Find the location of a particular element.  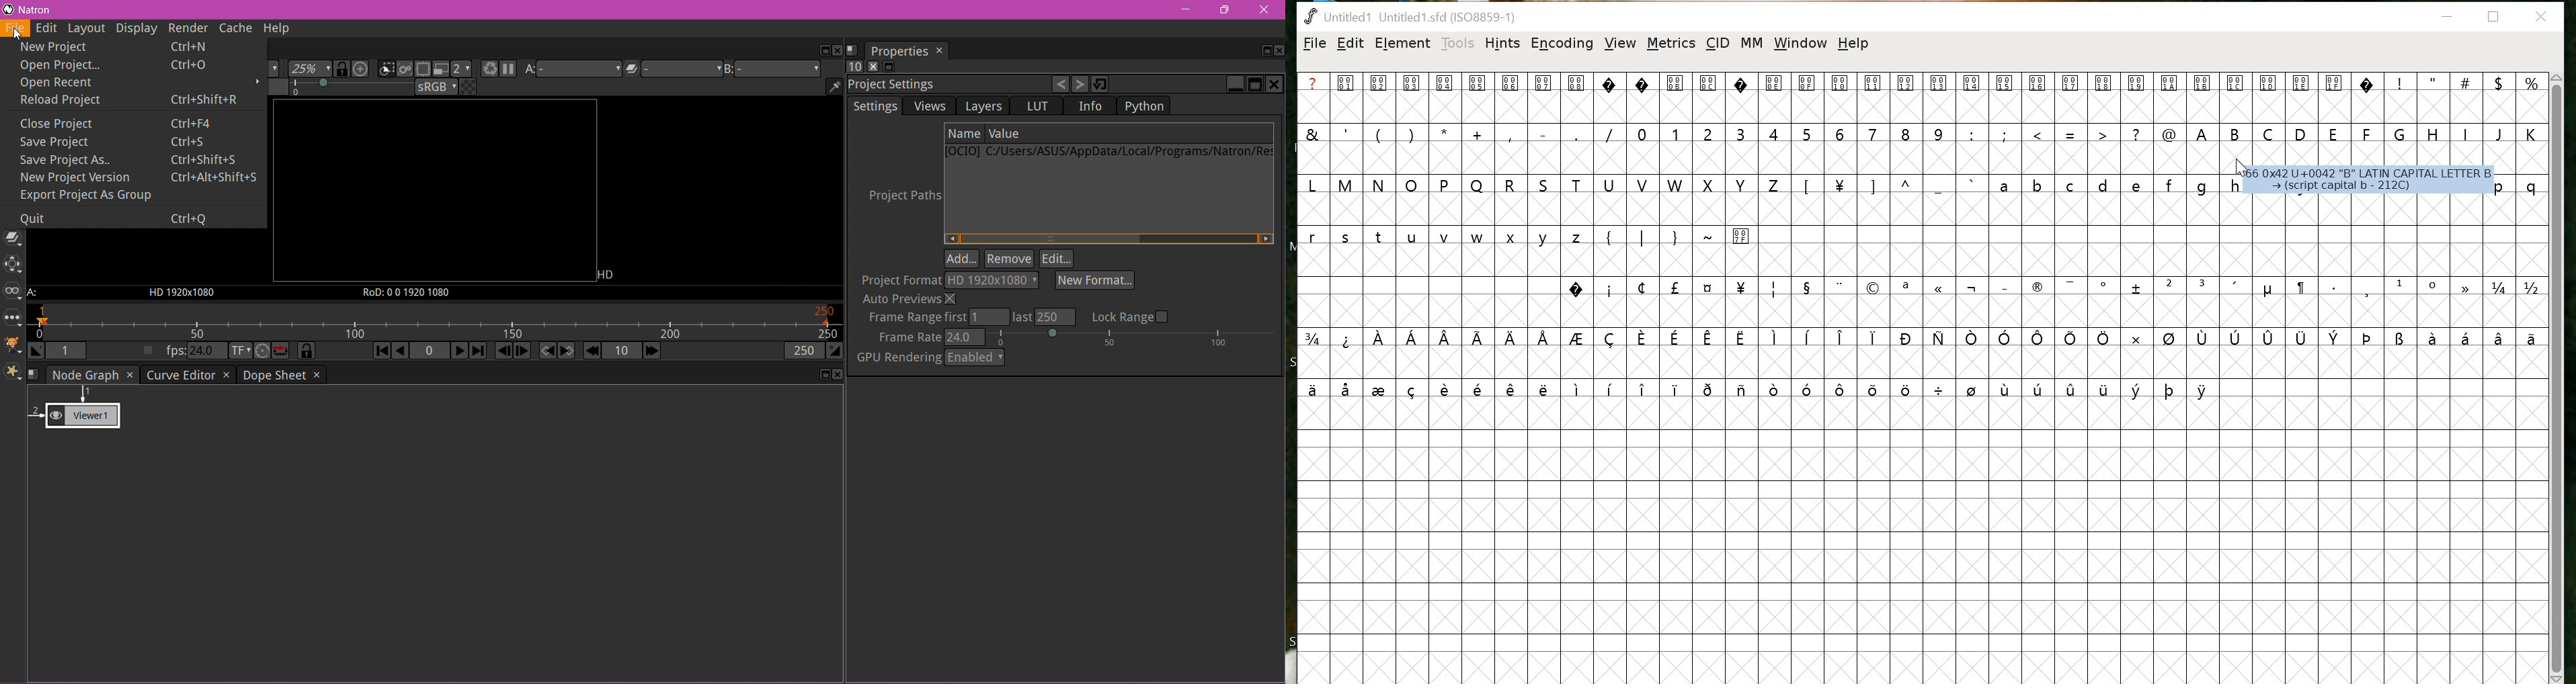

window is located at coordinates (1800, 43).